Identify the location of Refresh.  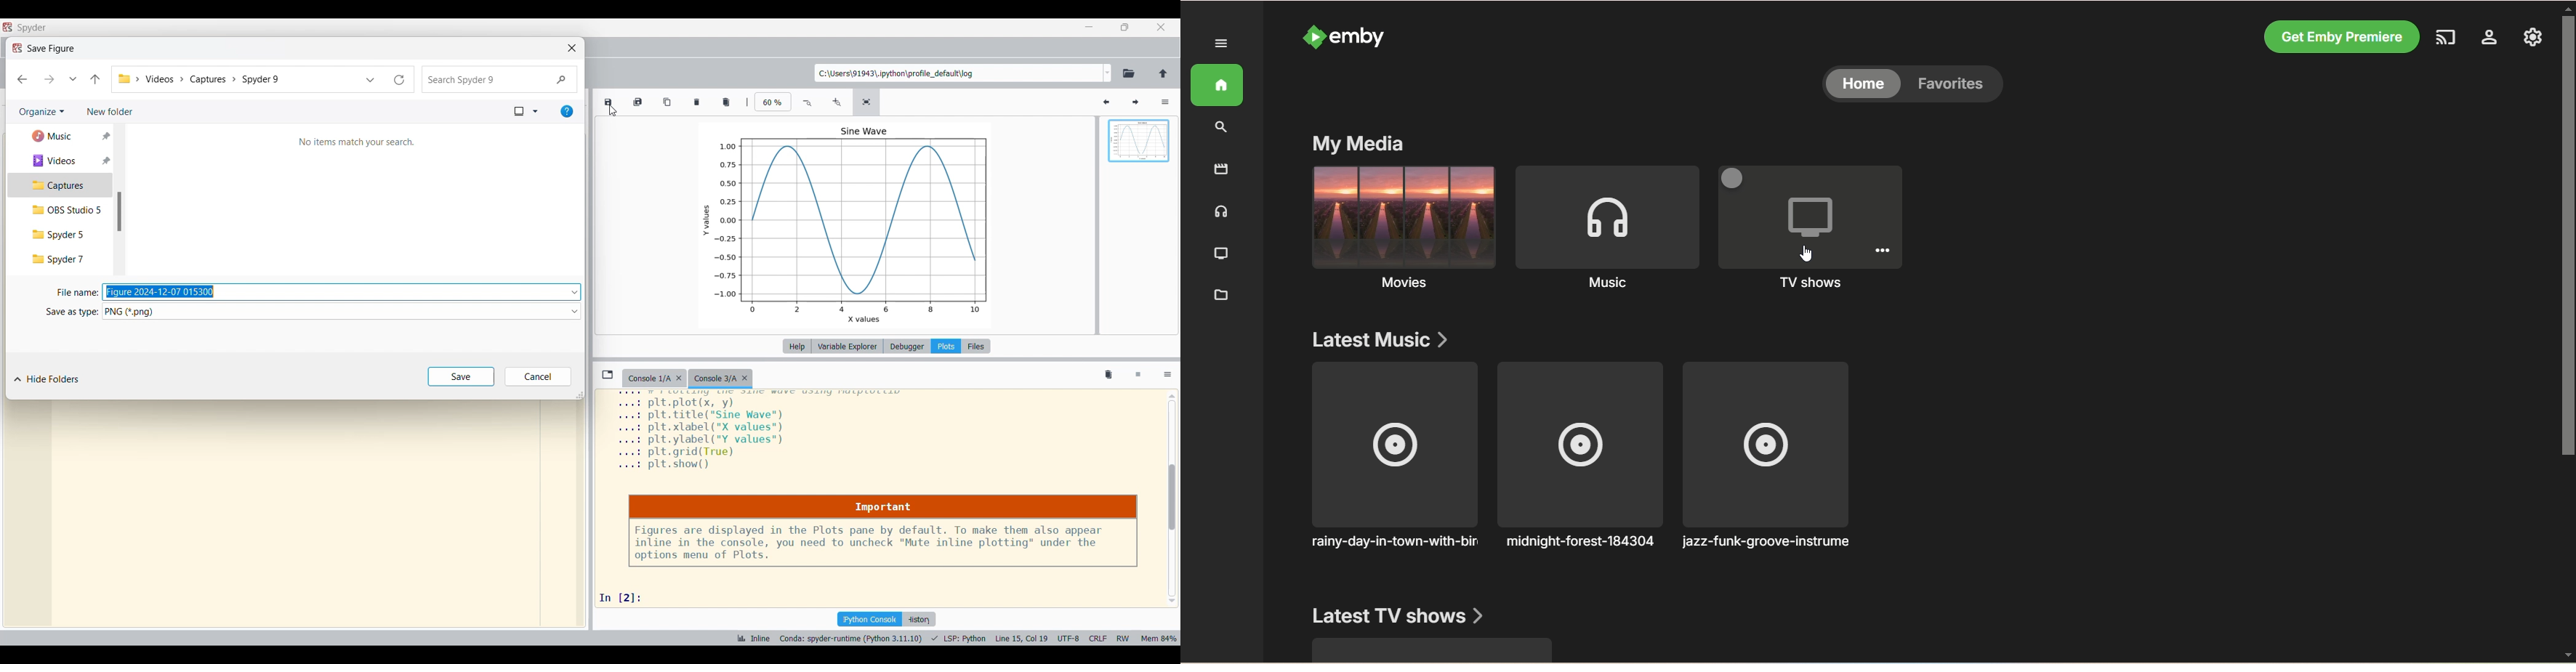
(400, 79).